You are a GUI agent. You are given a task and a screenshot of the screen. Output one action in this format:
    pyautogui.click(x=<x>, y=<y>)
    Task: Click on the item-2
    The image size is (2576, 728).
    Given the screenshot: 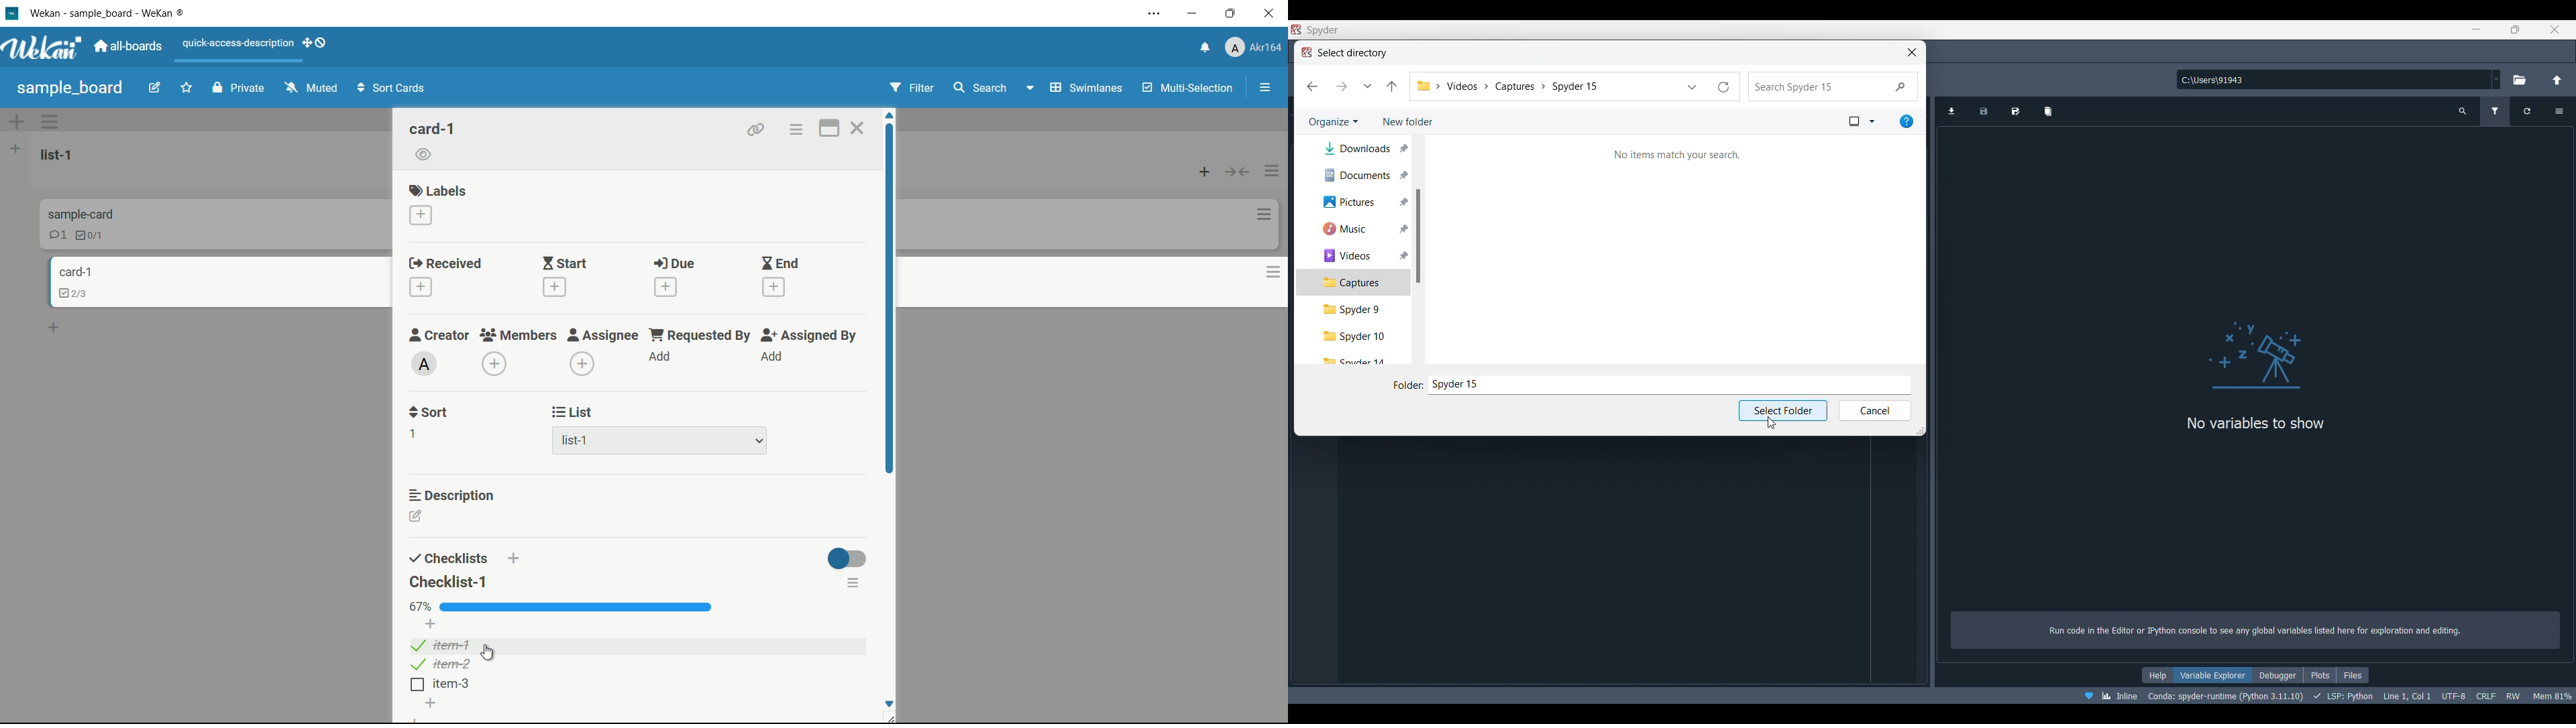 What is the action you would take?
    pyautogui.click(x=442, y=664)
    